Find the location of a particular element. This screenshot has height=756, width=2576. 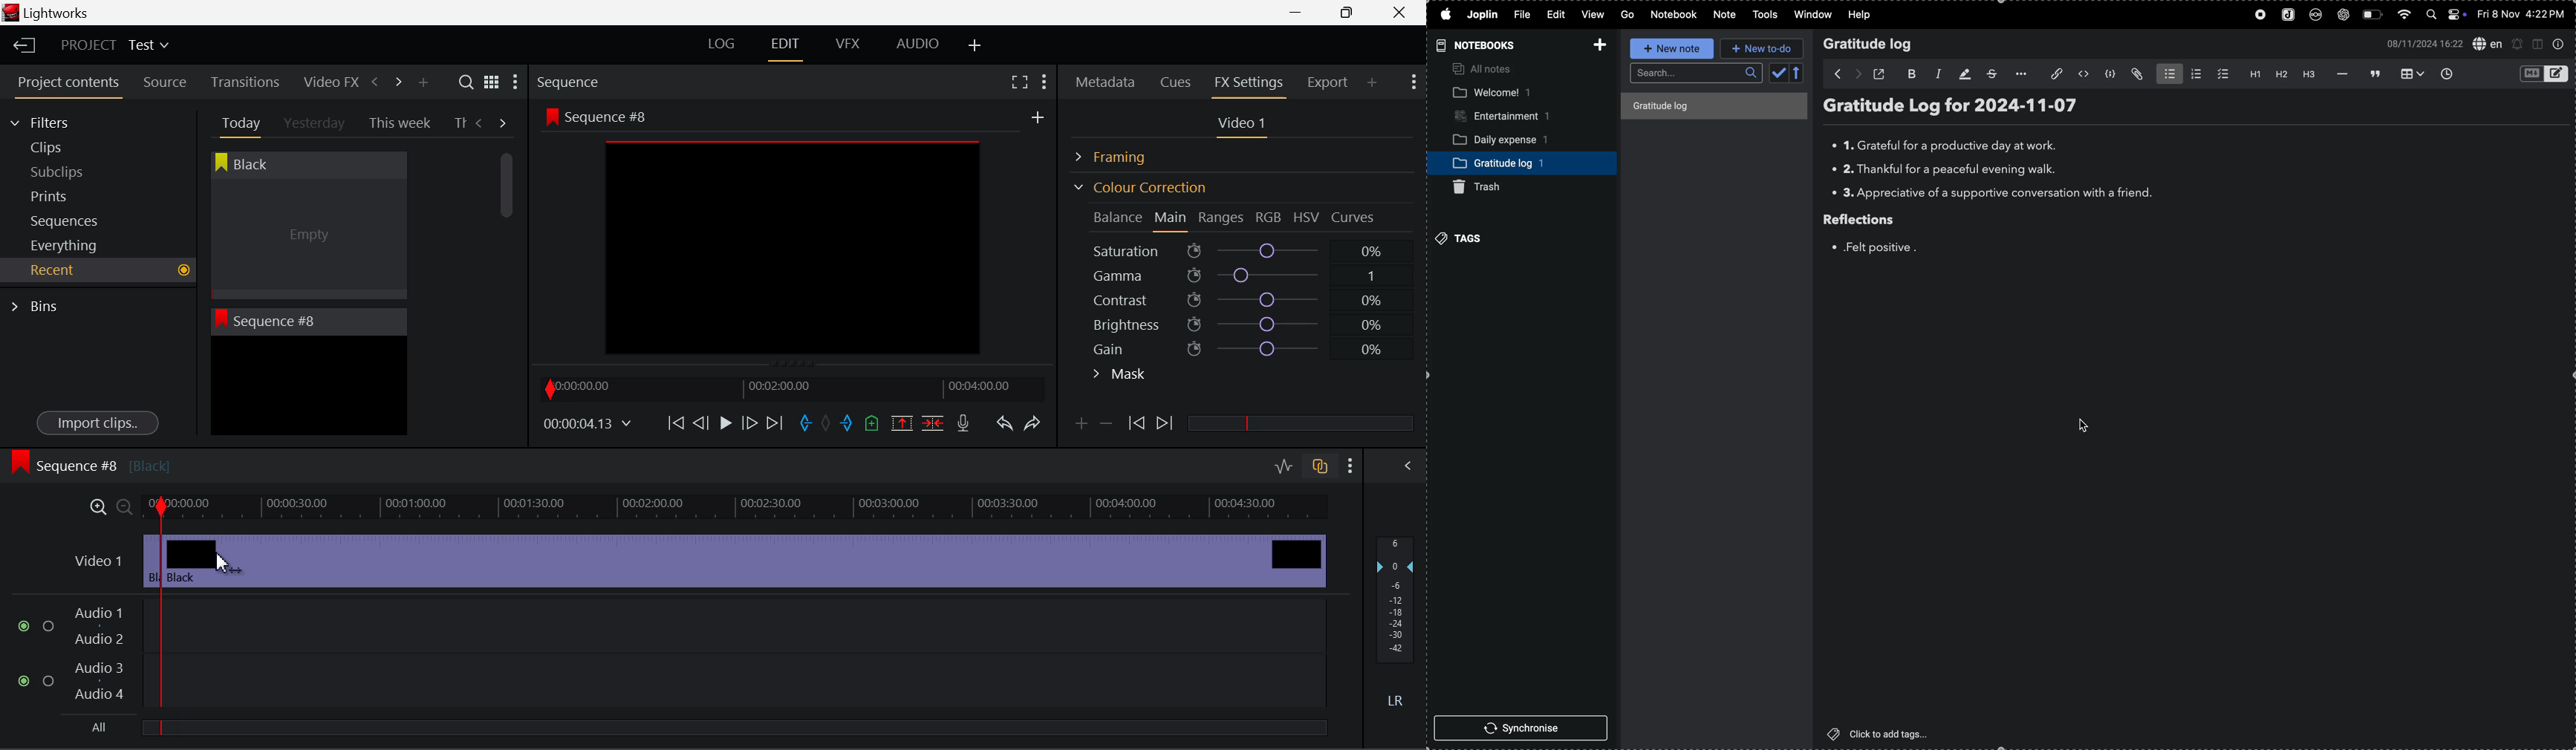

Video 1 Settings is located at coordinates (1244, 126).